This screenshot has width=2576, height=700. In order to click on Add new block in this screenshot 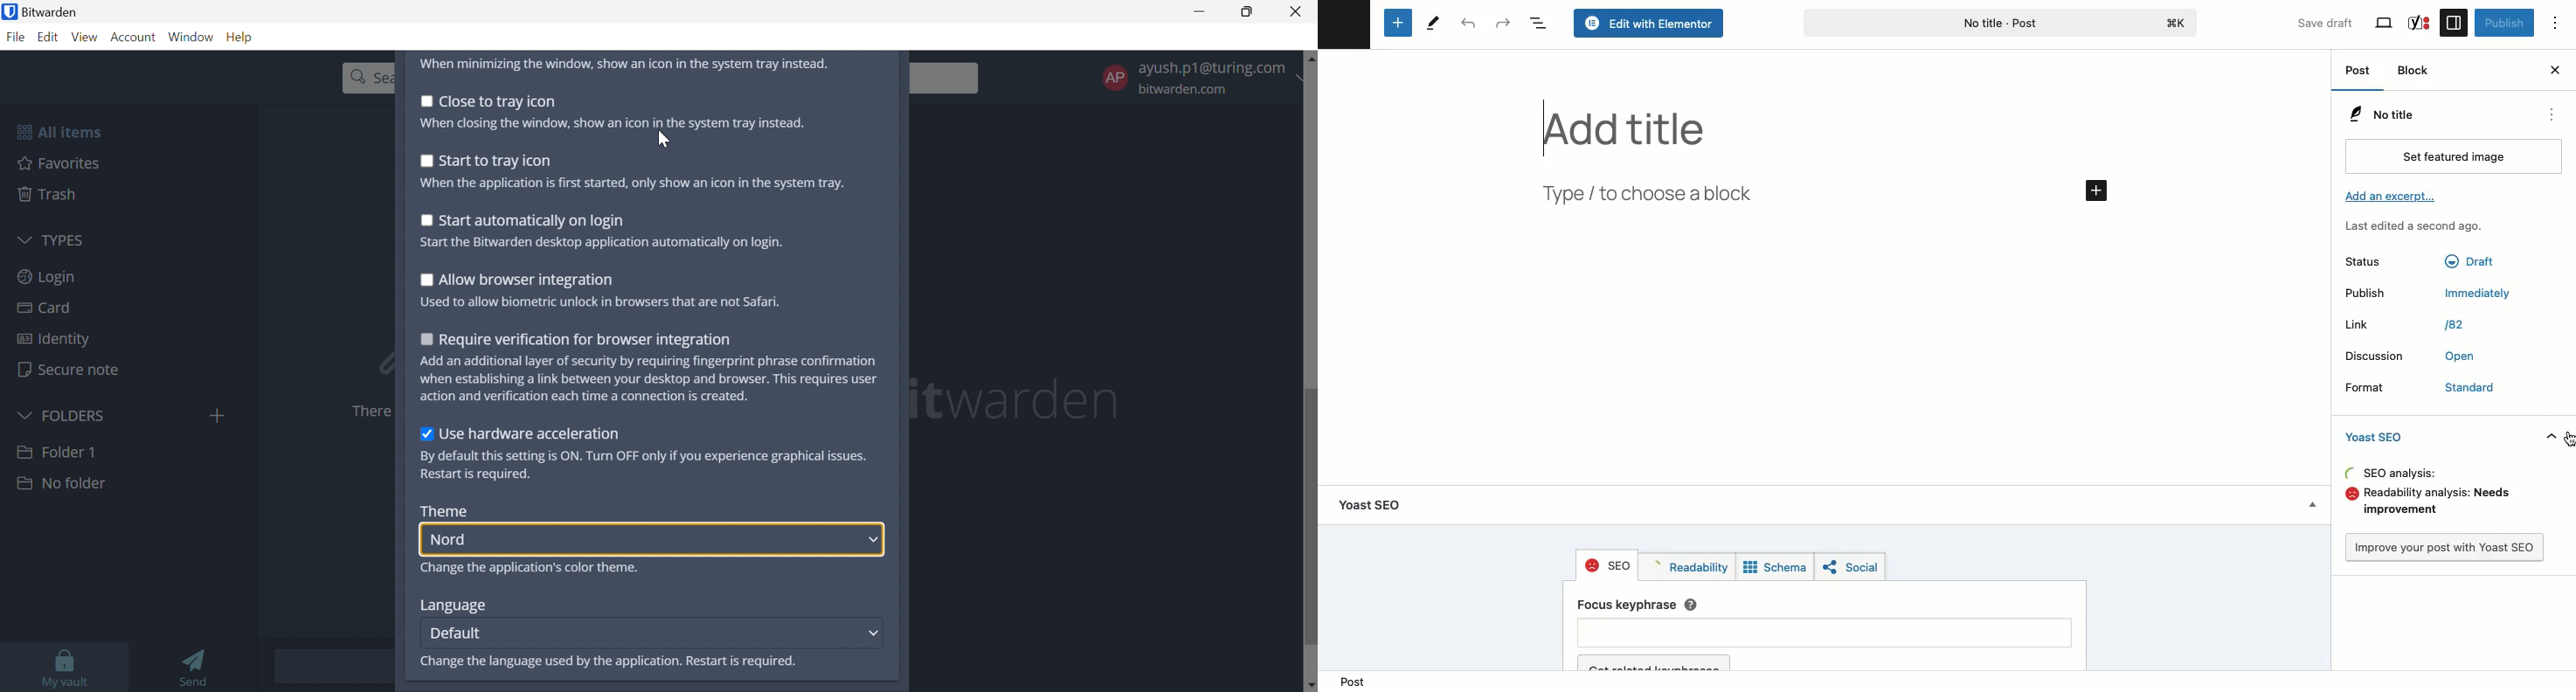, I will do `click(1396, 24)`.